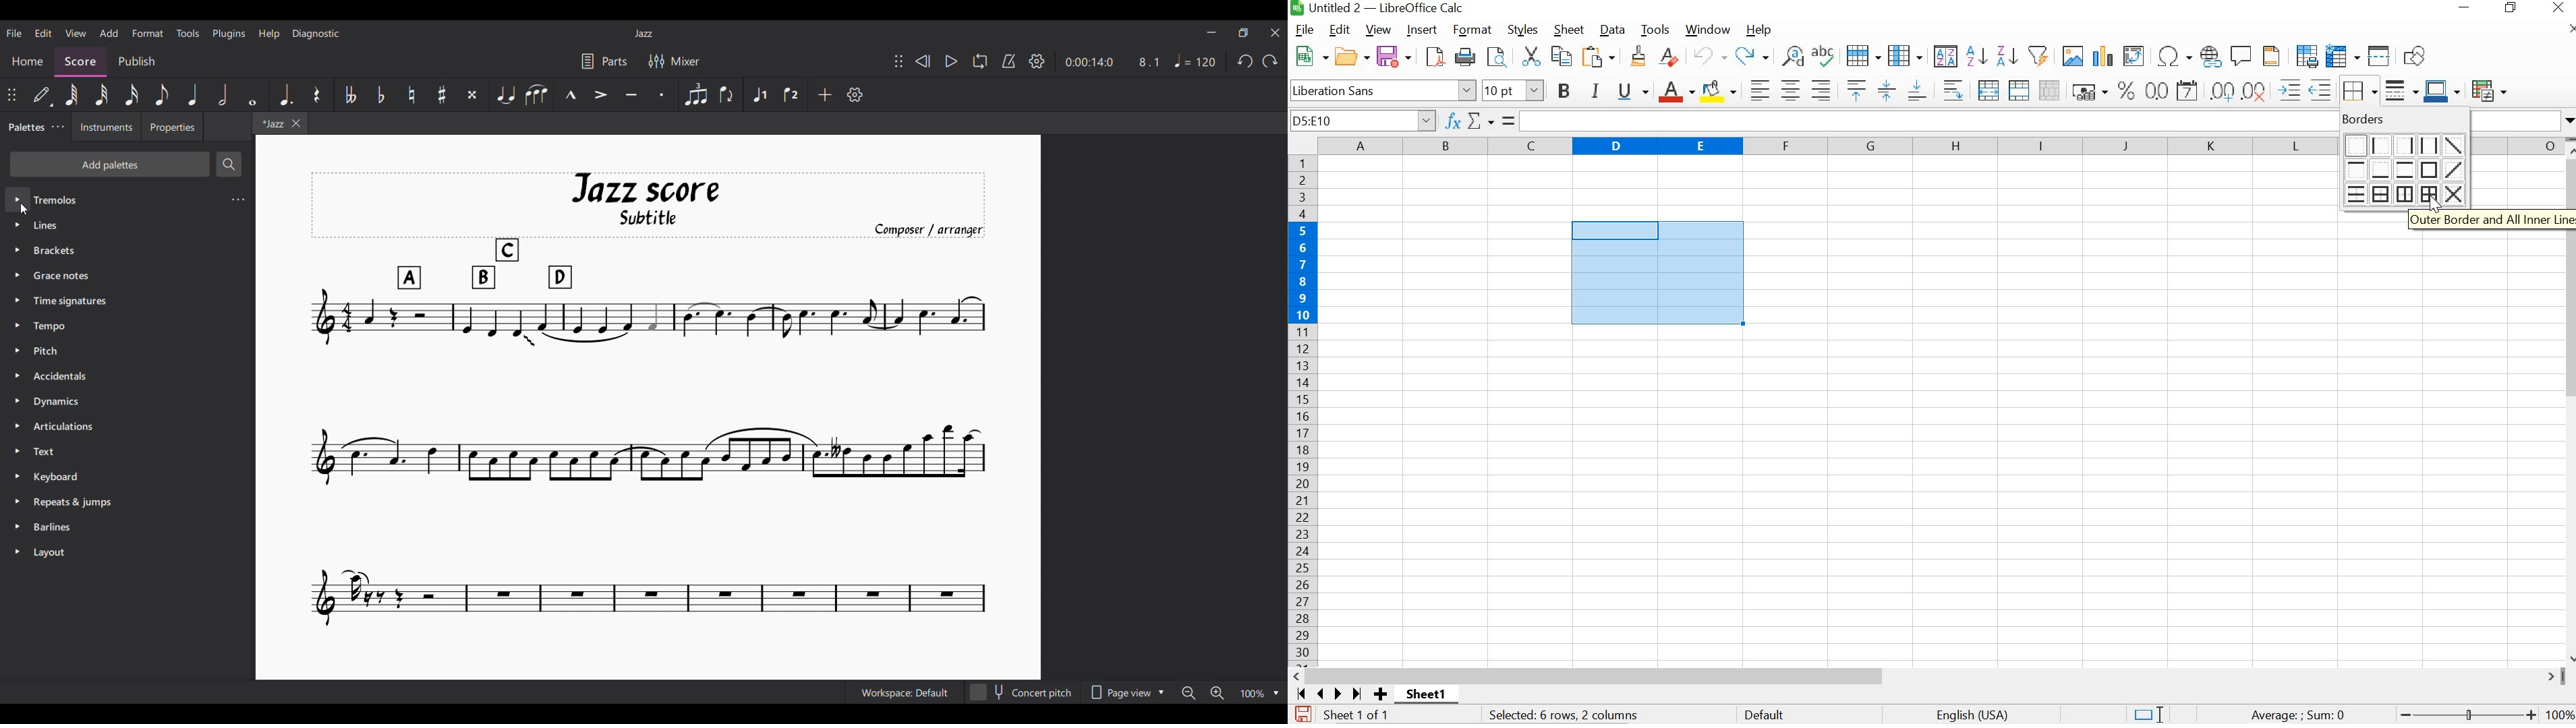 The width and height of the screenshot is (2576, 728). What do you see at coordinates (162, 94) in the screenshot?
I see `8th note` at bounding box center [162, 94].